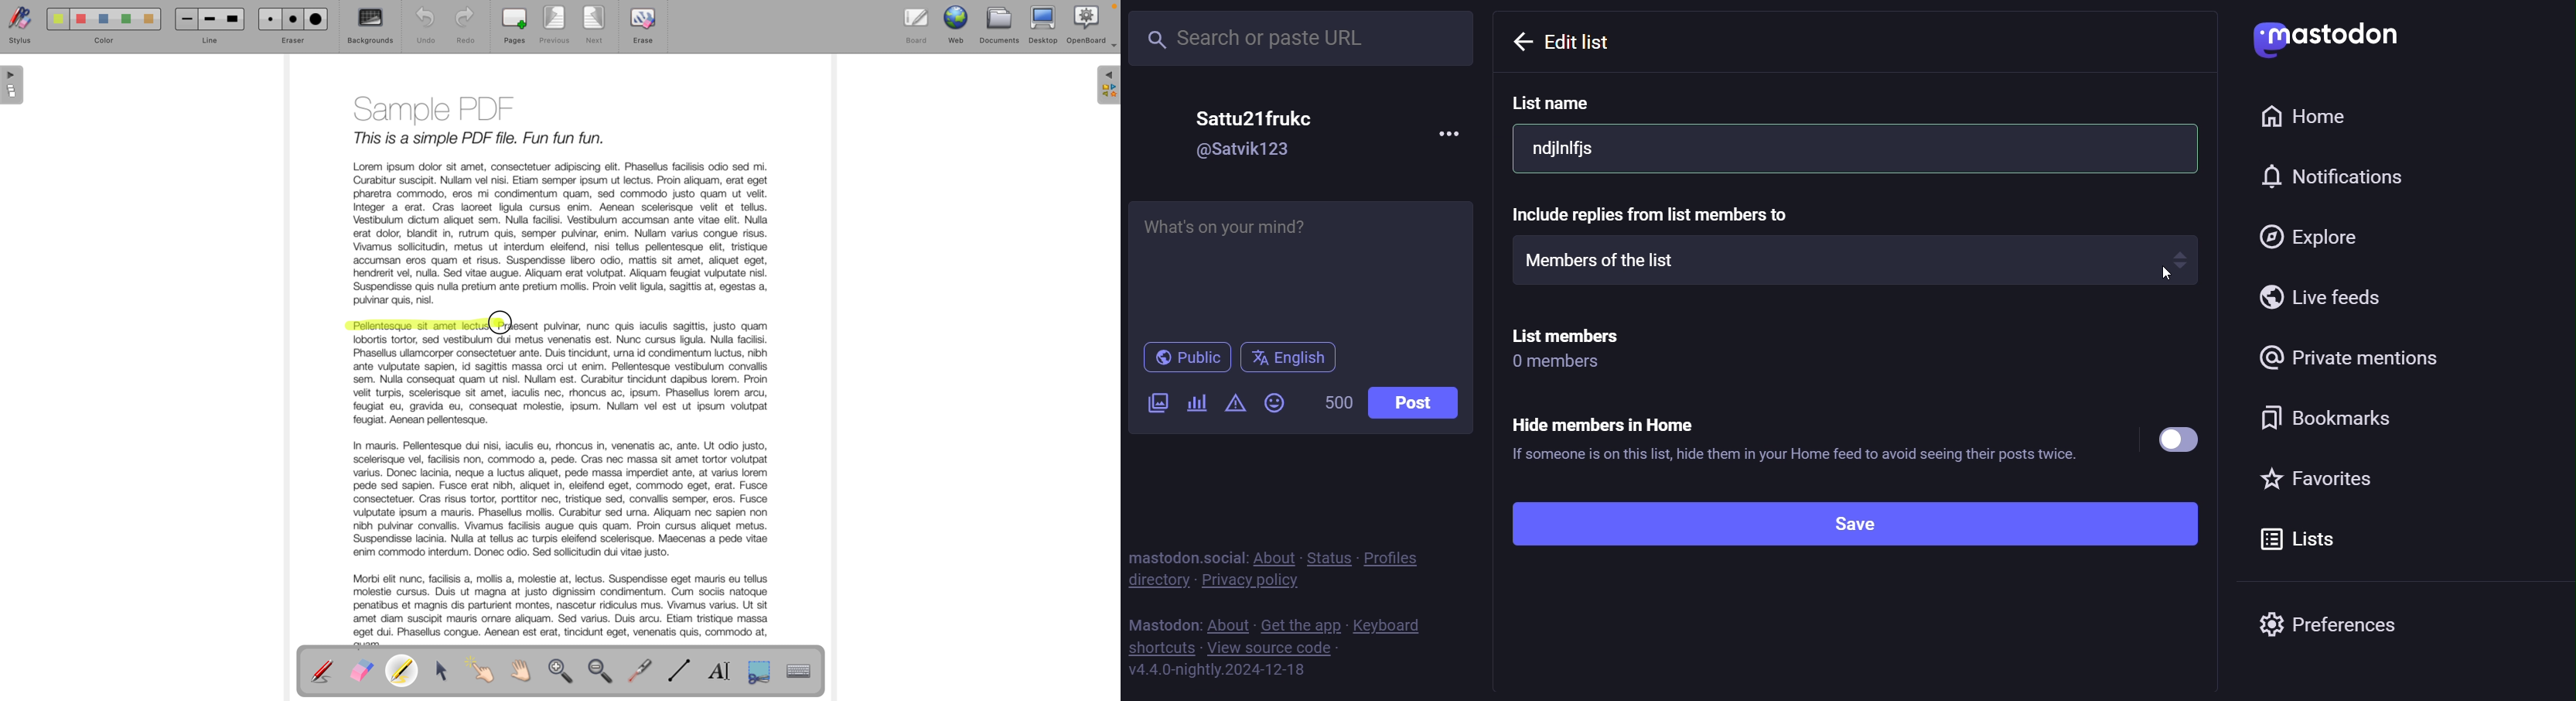  What do you see at coordinates (2314, 118) in the screenshot?
I see `home` at bounding box center [2314, 118].